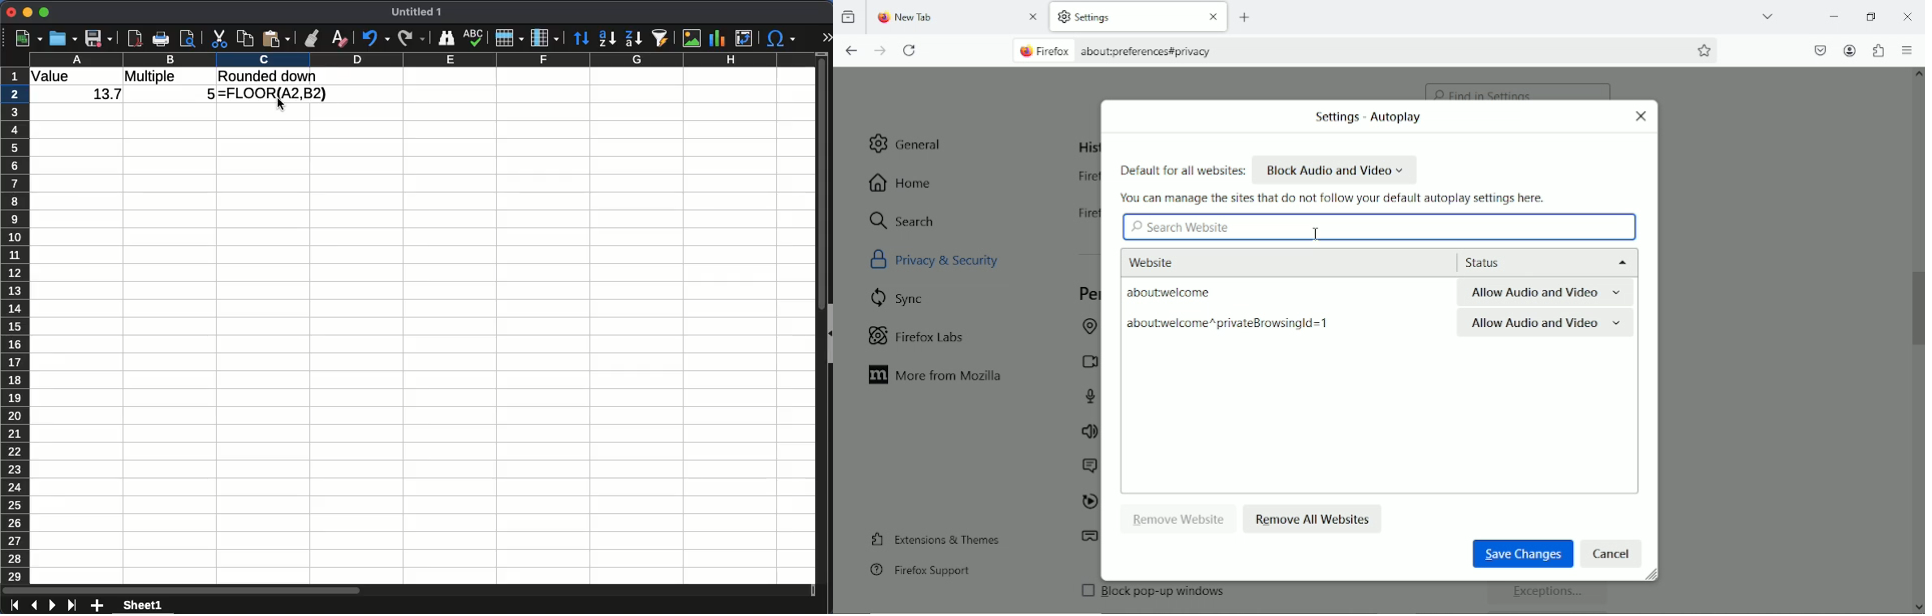  Describe the element at coordinates (1520, 552) in the screenshot. I see `save changes` at that location.